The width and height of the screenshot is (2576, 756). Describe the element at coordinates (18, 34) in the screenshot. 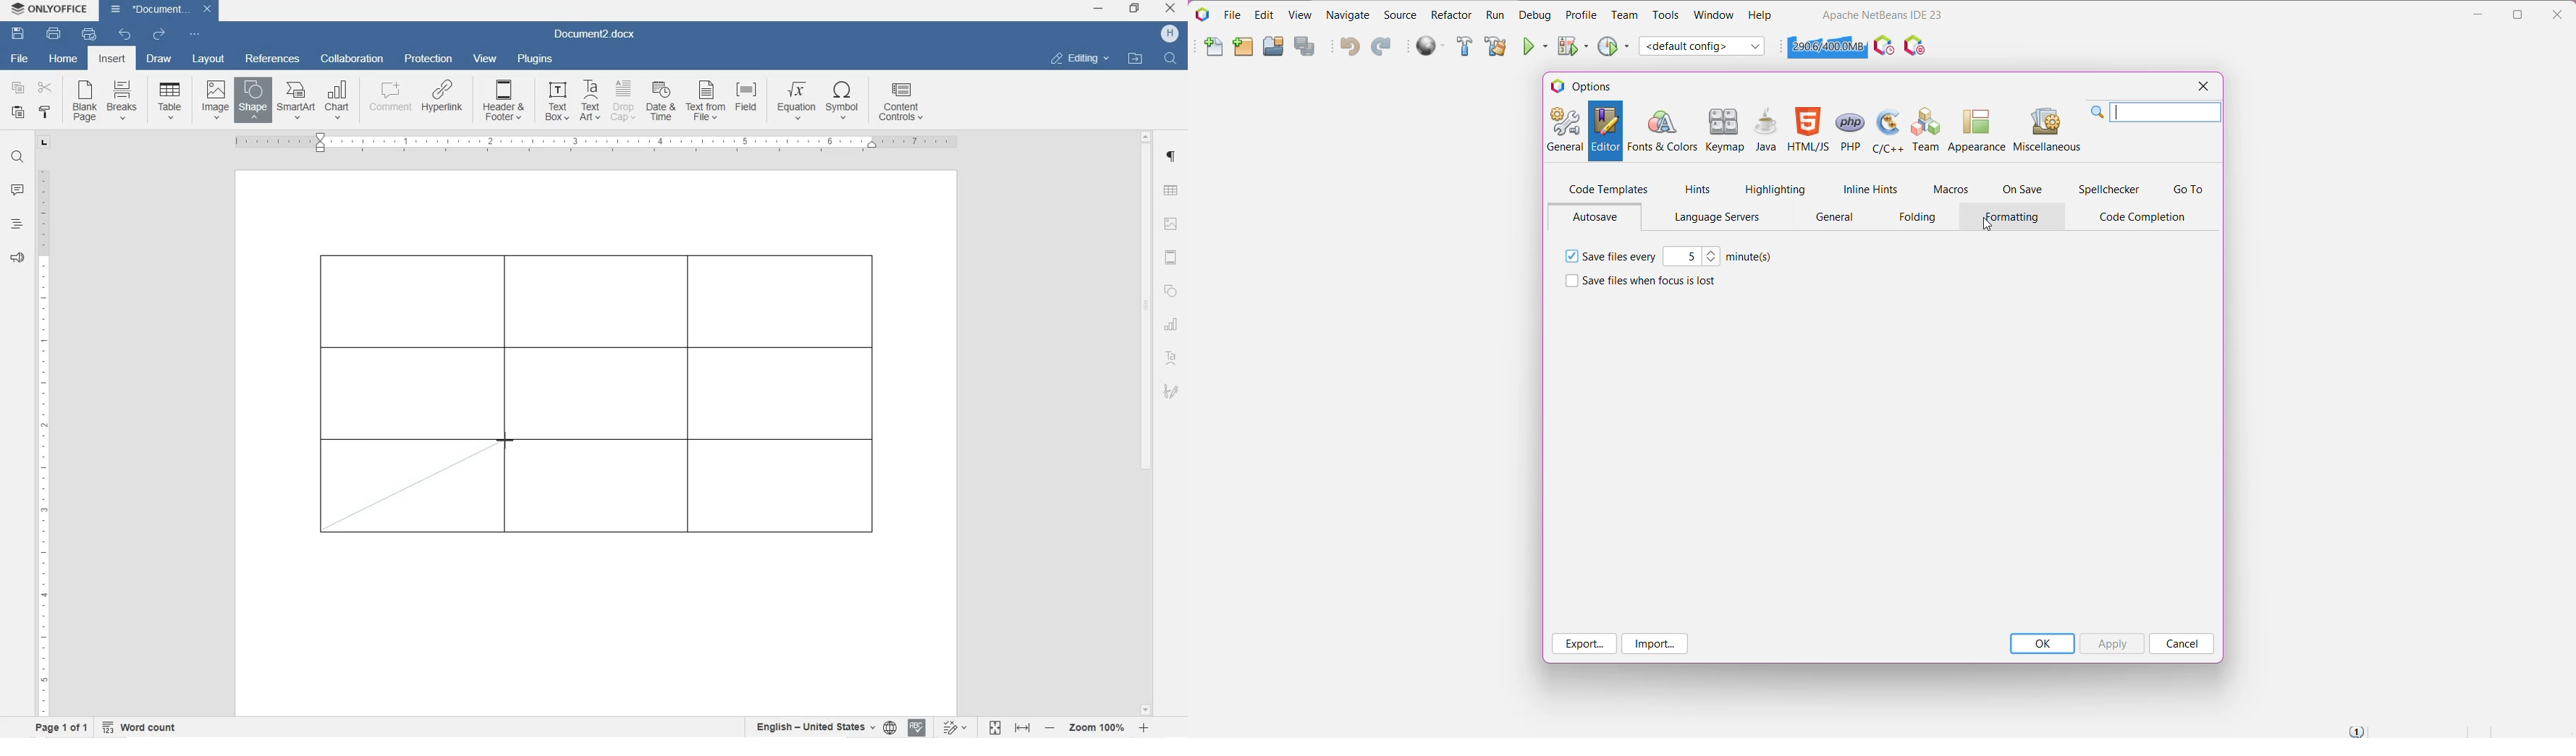

I see `save` at that location.